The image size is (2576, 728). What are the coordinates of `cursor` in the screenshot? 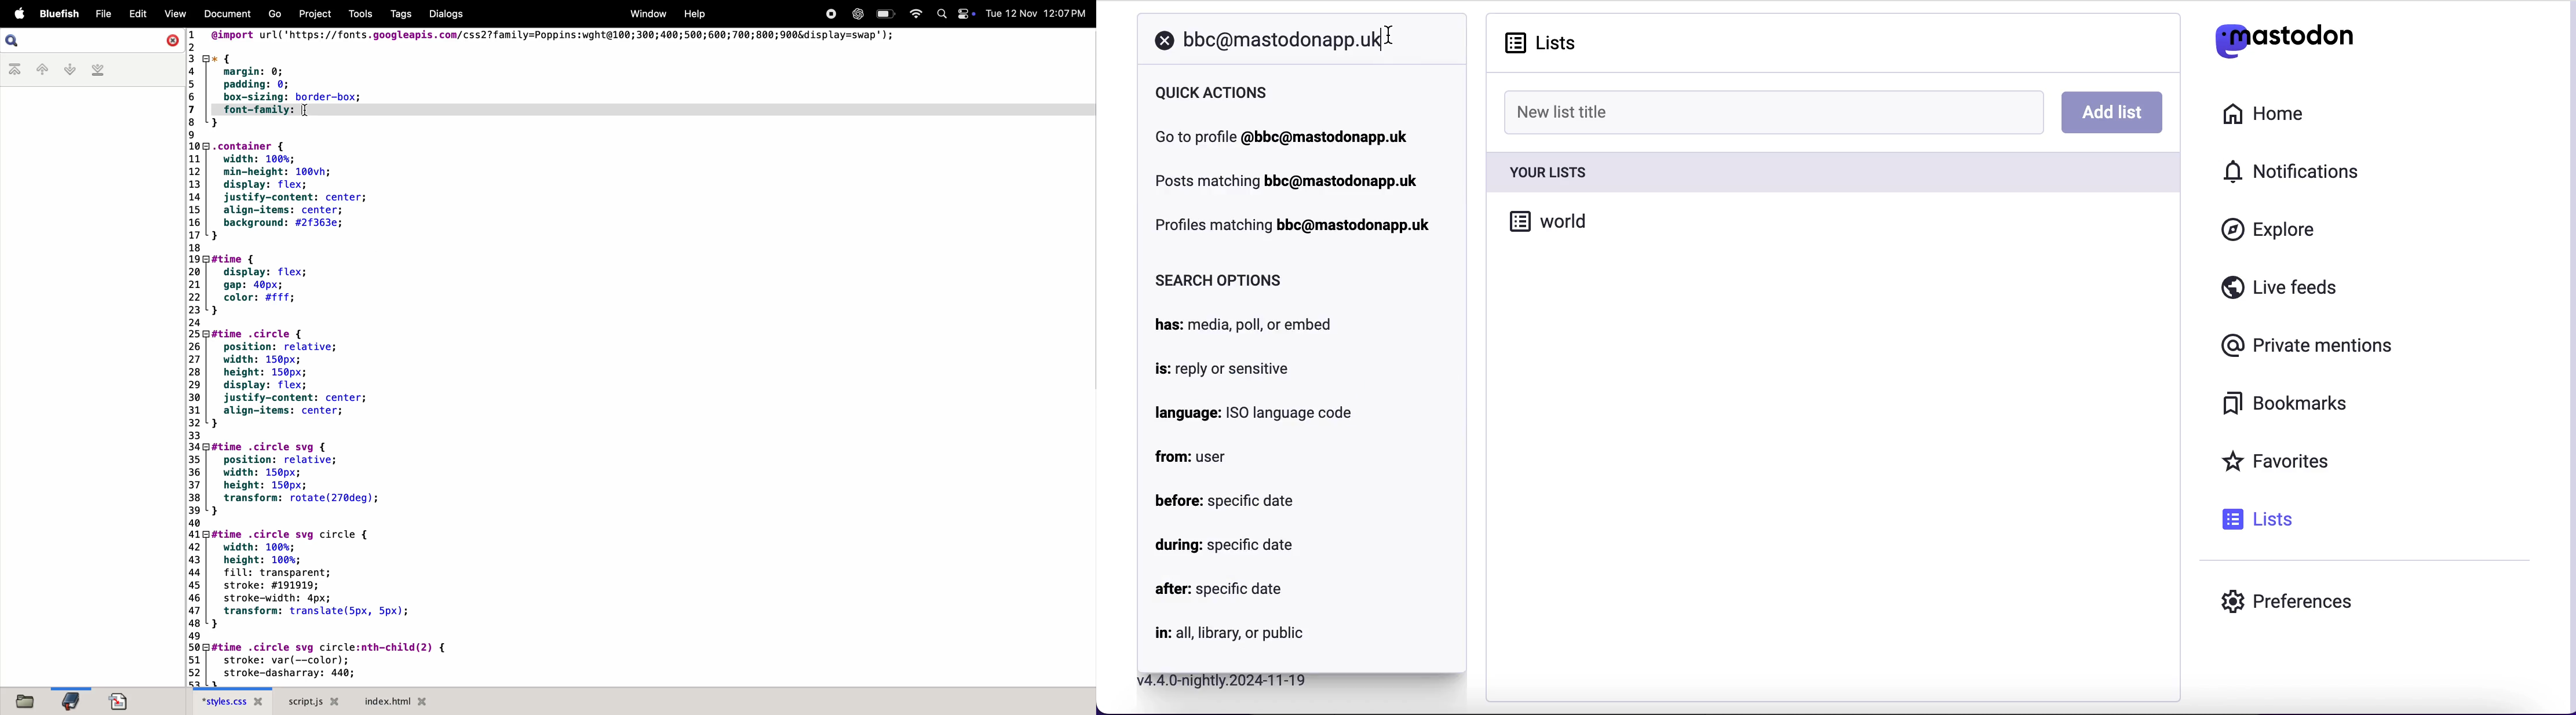 It's located at (306, 111).